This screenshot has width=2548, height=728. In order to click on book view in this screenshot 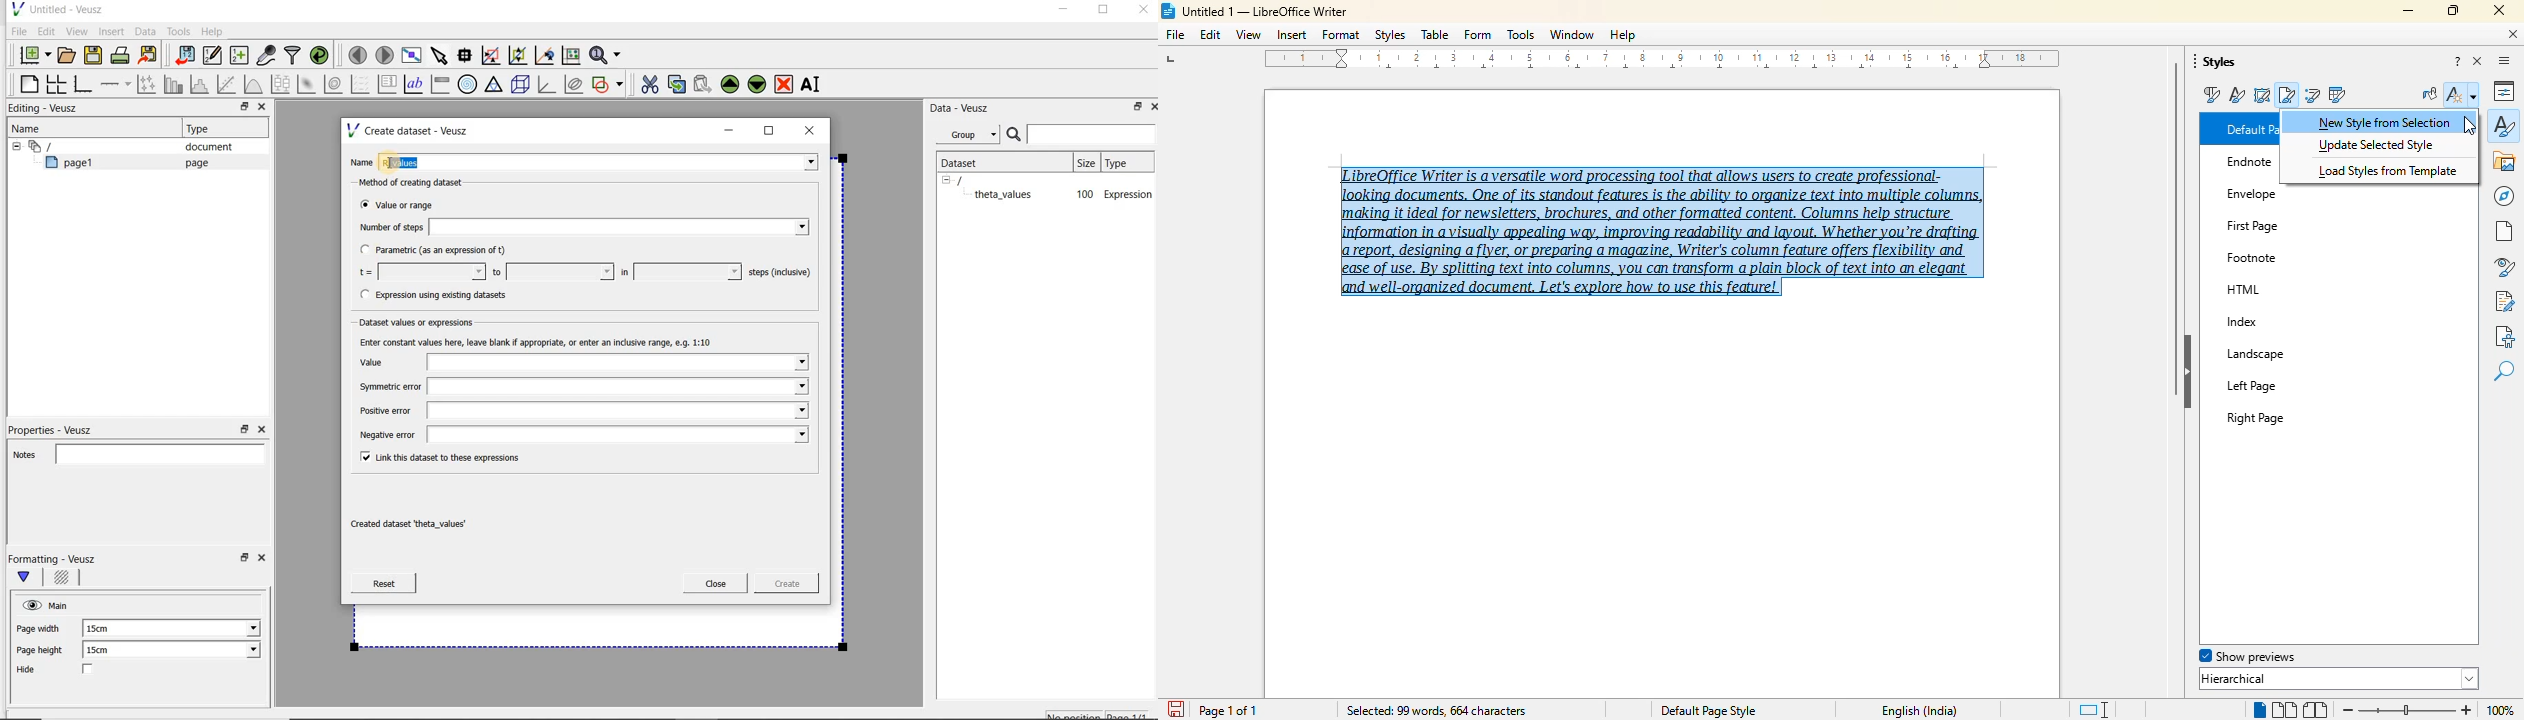, I will do `click(2315, 710)`.